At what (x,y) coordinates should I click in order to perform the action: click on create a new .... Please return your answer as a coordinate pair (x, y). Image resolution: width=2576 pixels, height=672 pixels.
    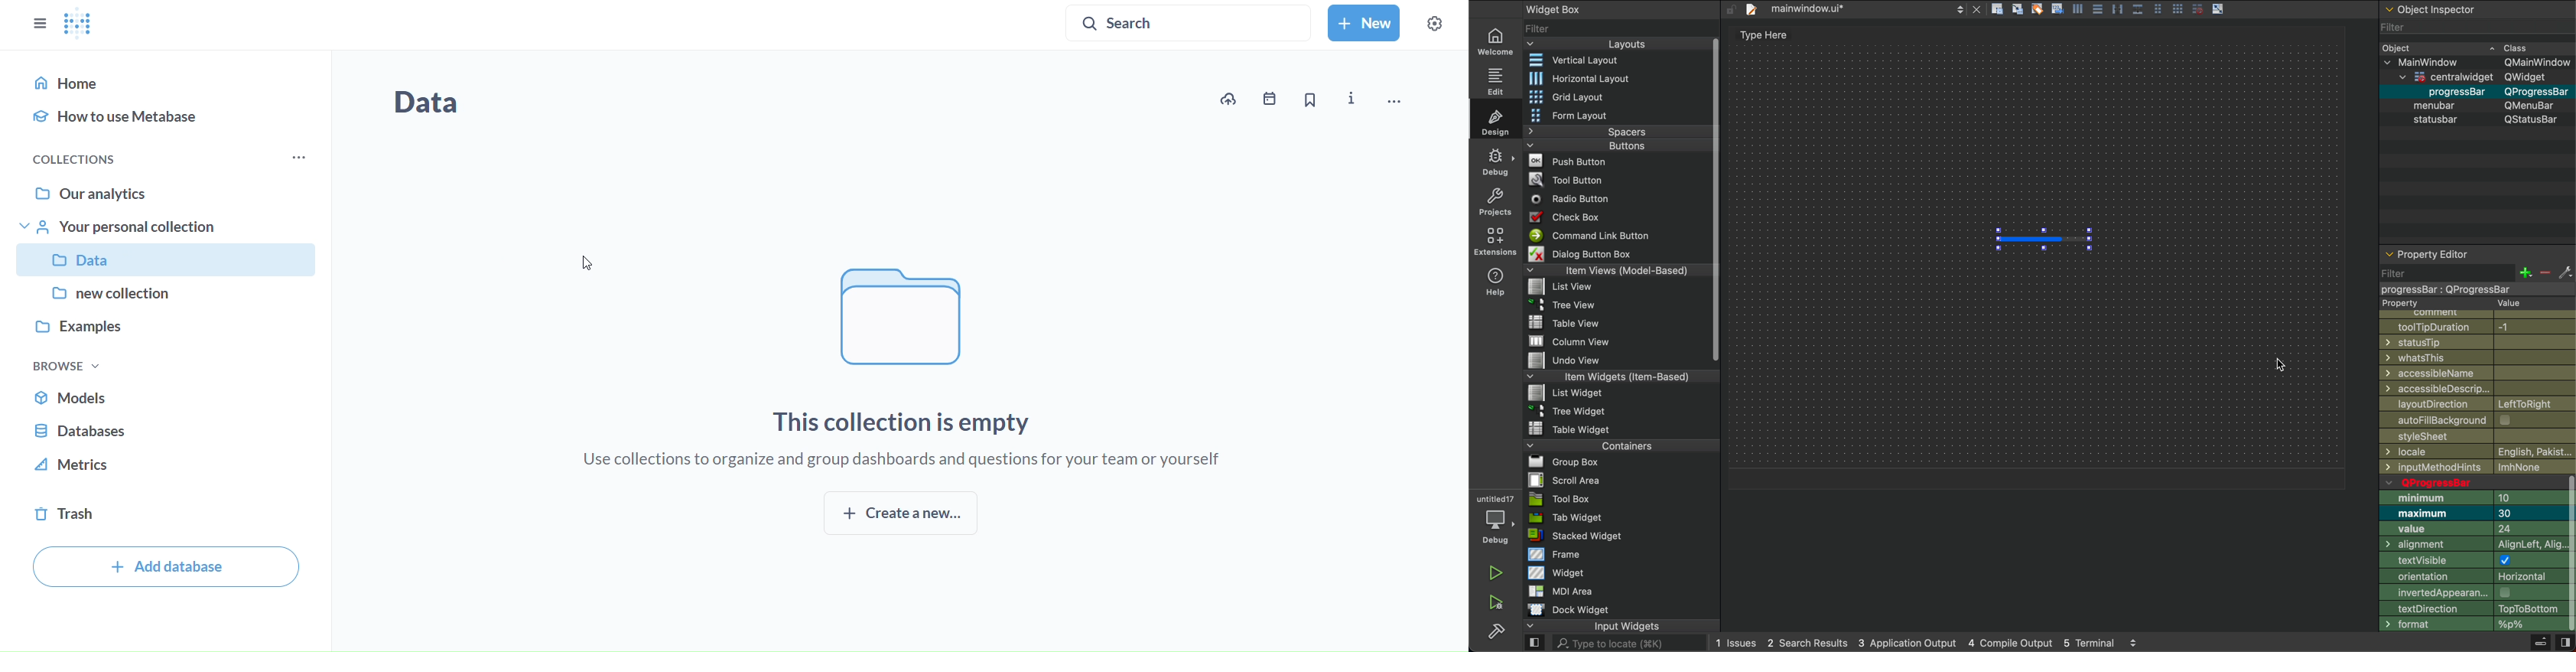
    Looking at the image, I should click on (901, 513).